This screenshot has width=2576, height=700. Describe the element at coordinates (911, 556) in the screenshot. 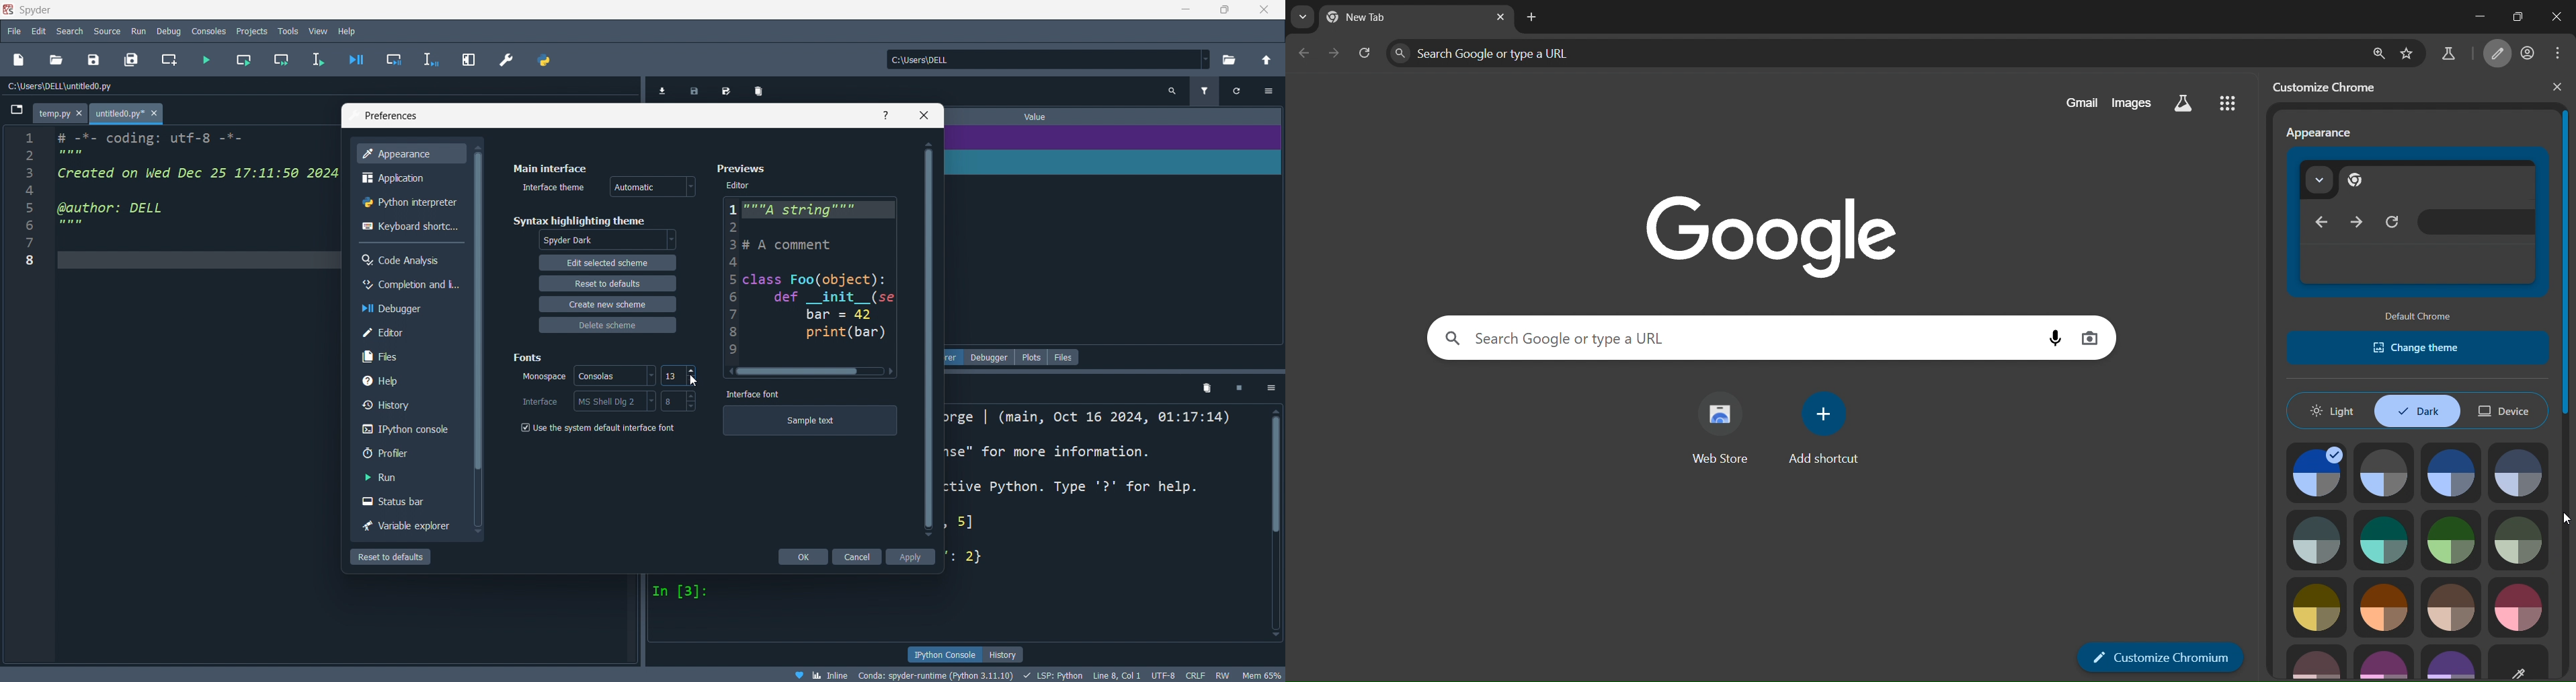

I see `apply` at that location.